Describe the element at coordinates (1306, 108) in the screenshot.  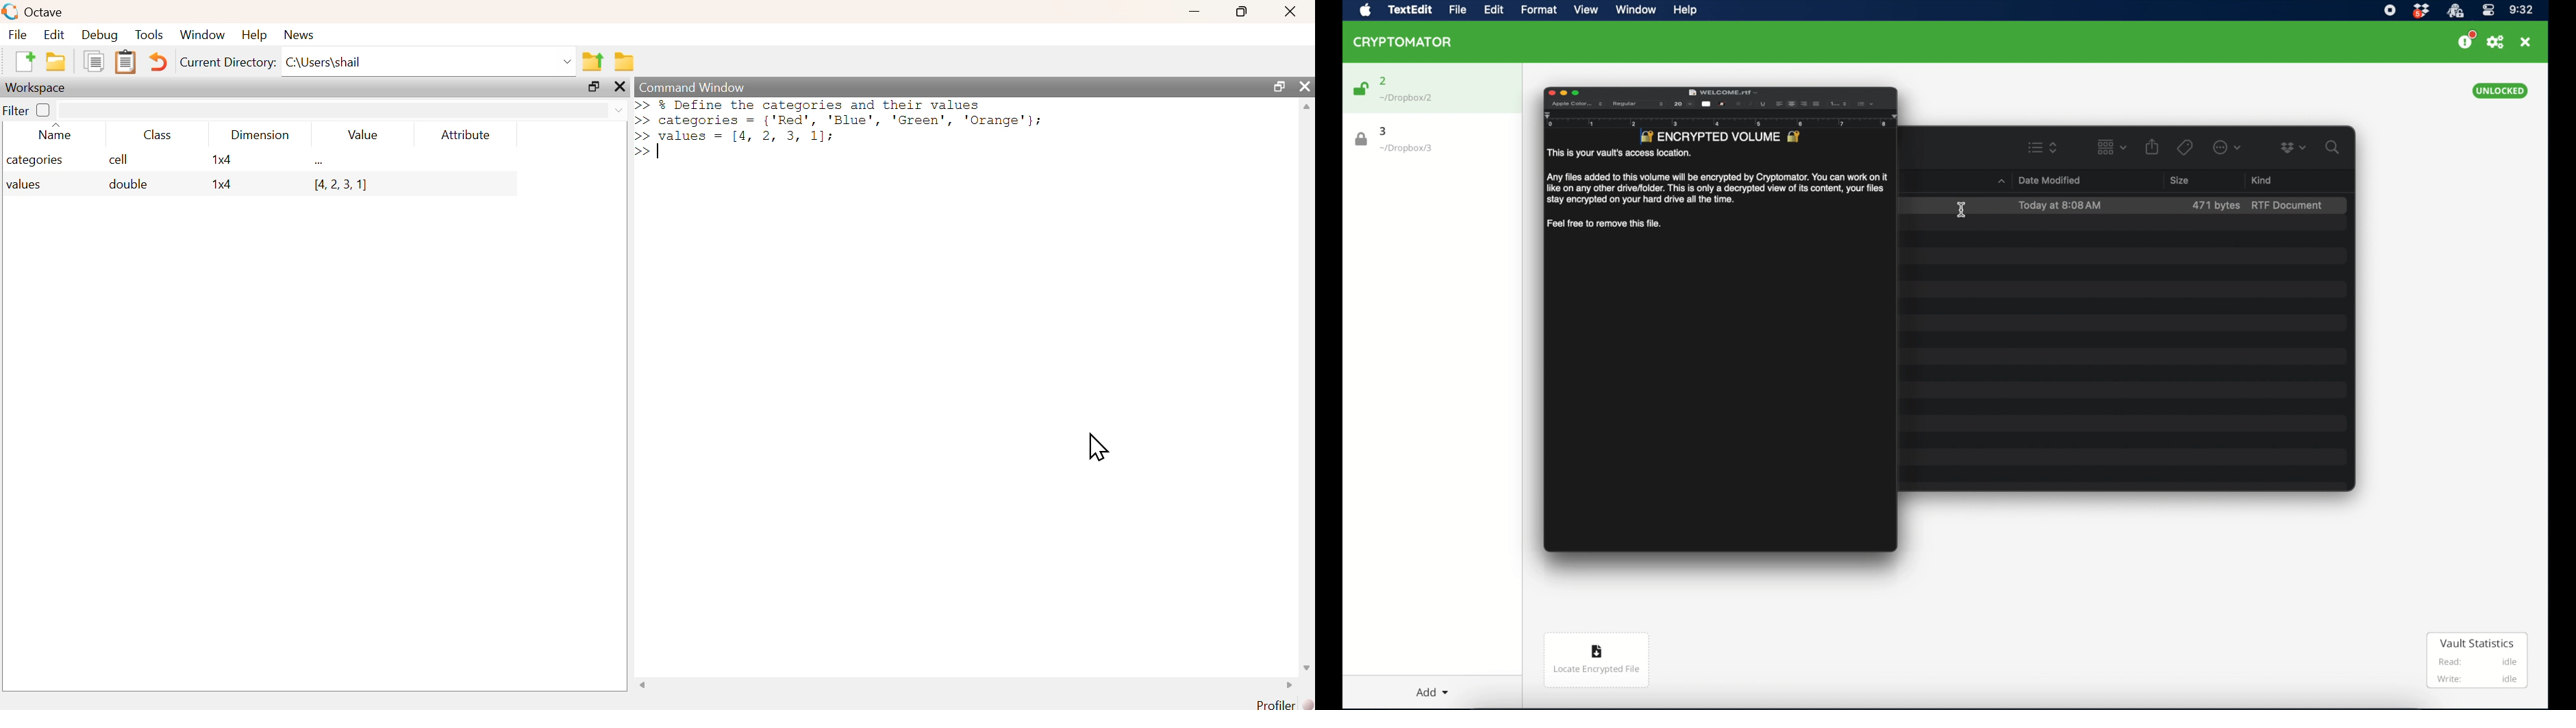
I see `scroll up` at that location.